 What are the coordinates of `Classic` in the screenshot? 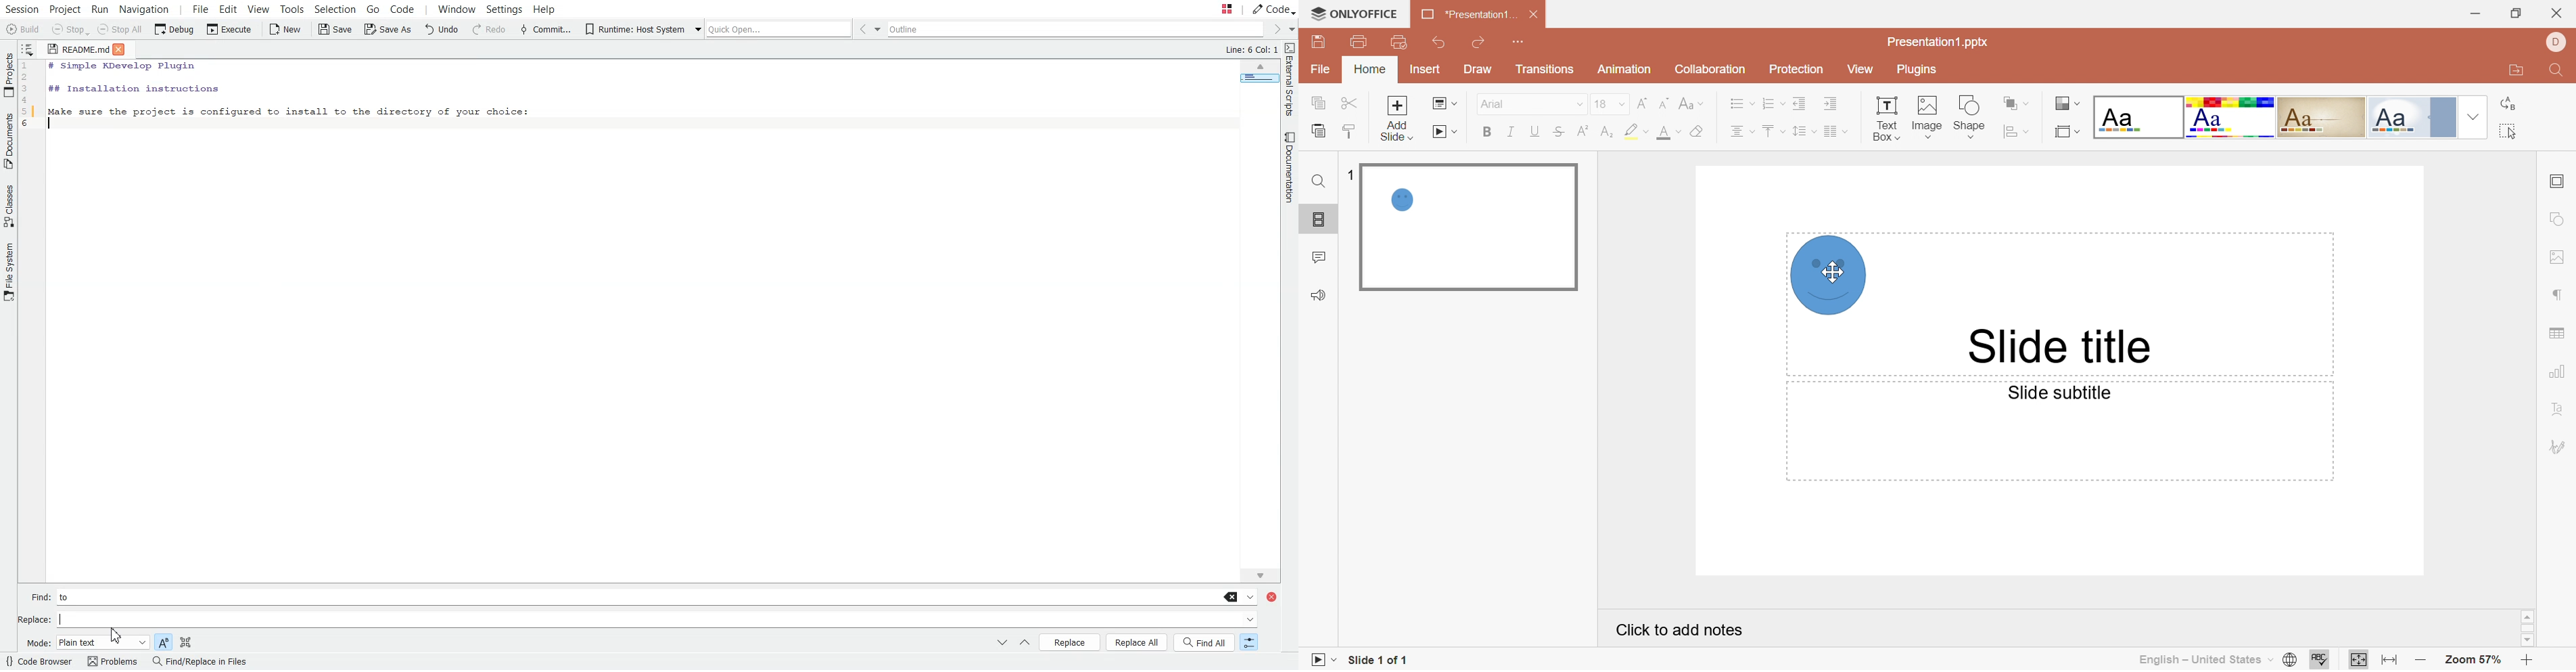 It's located at (2323, 115).